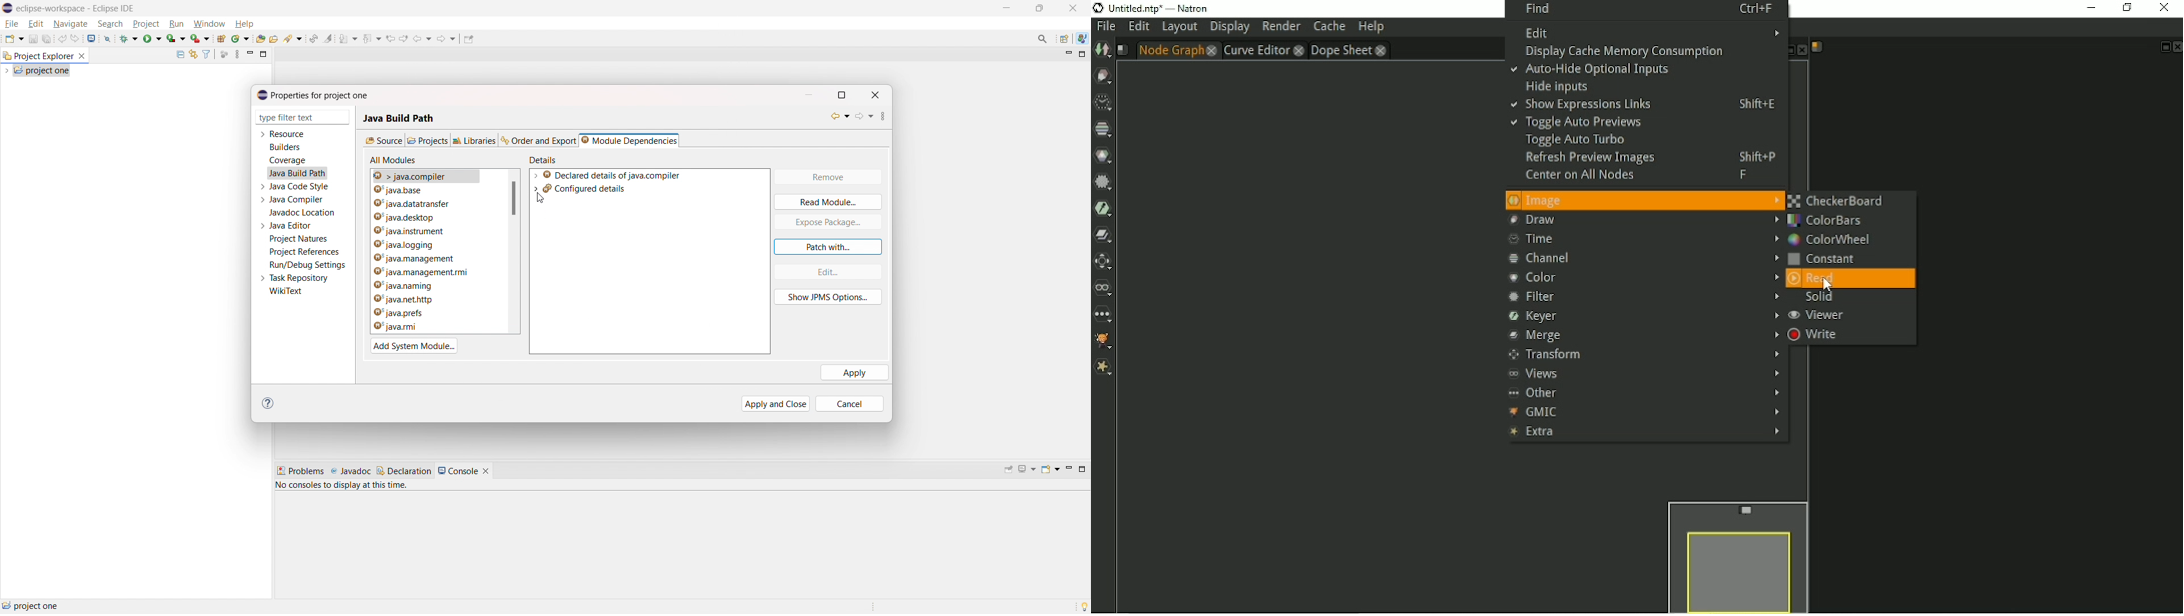 This screenshot has width=2184, height=616. Describe the element at coordinates (1638, 277) in the screenshot. I see `Color` at that location.